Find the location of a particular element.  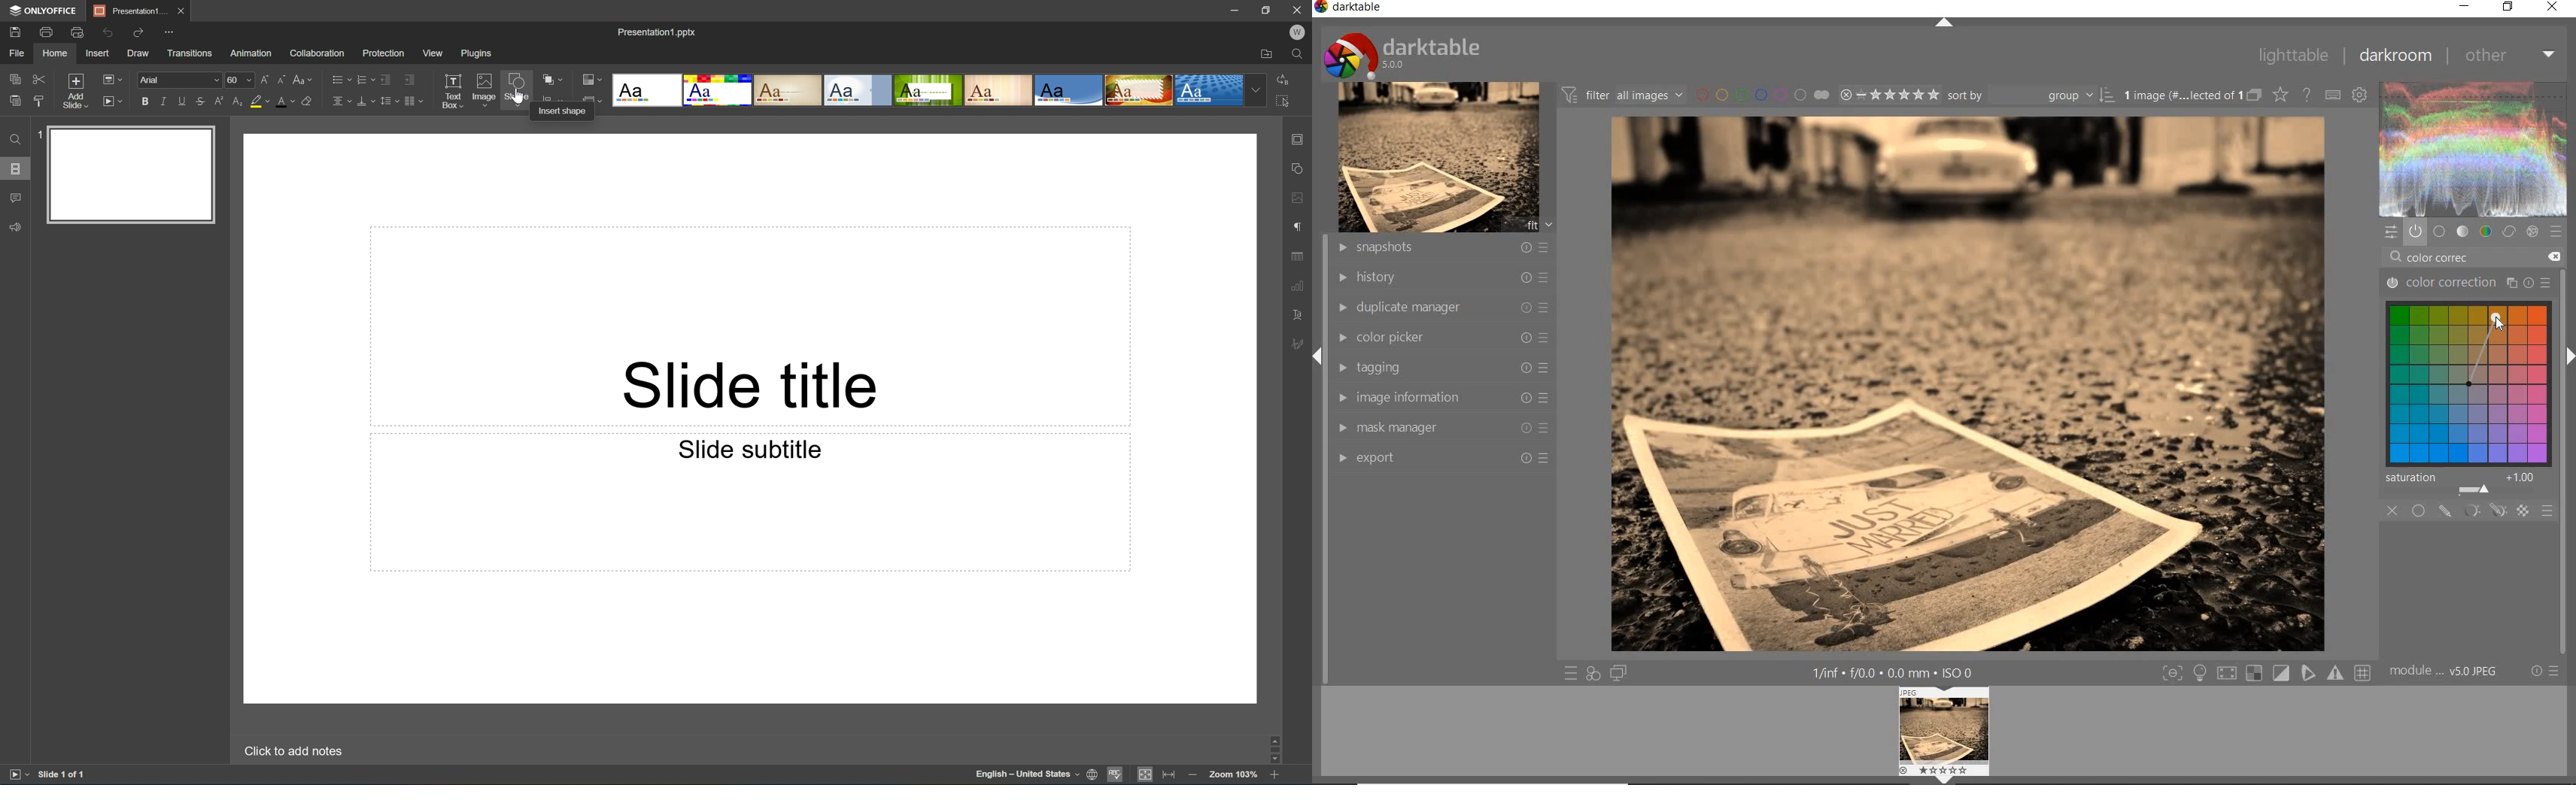

Insert is located at coordinates (99, 54).